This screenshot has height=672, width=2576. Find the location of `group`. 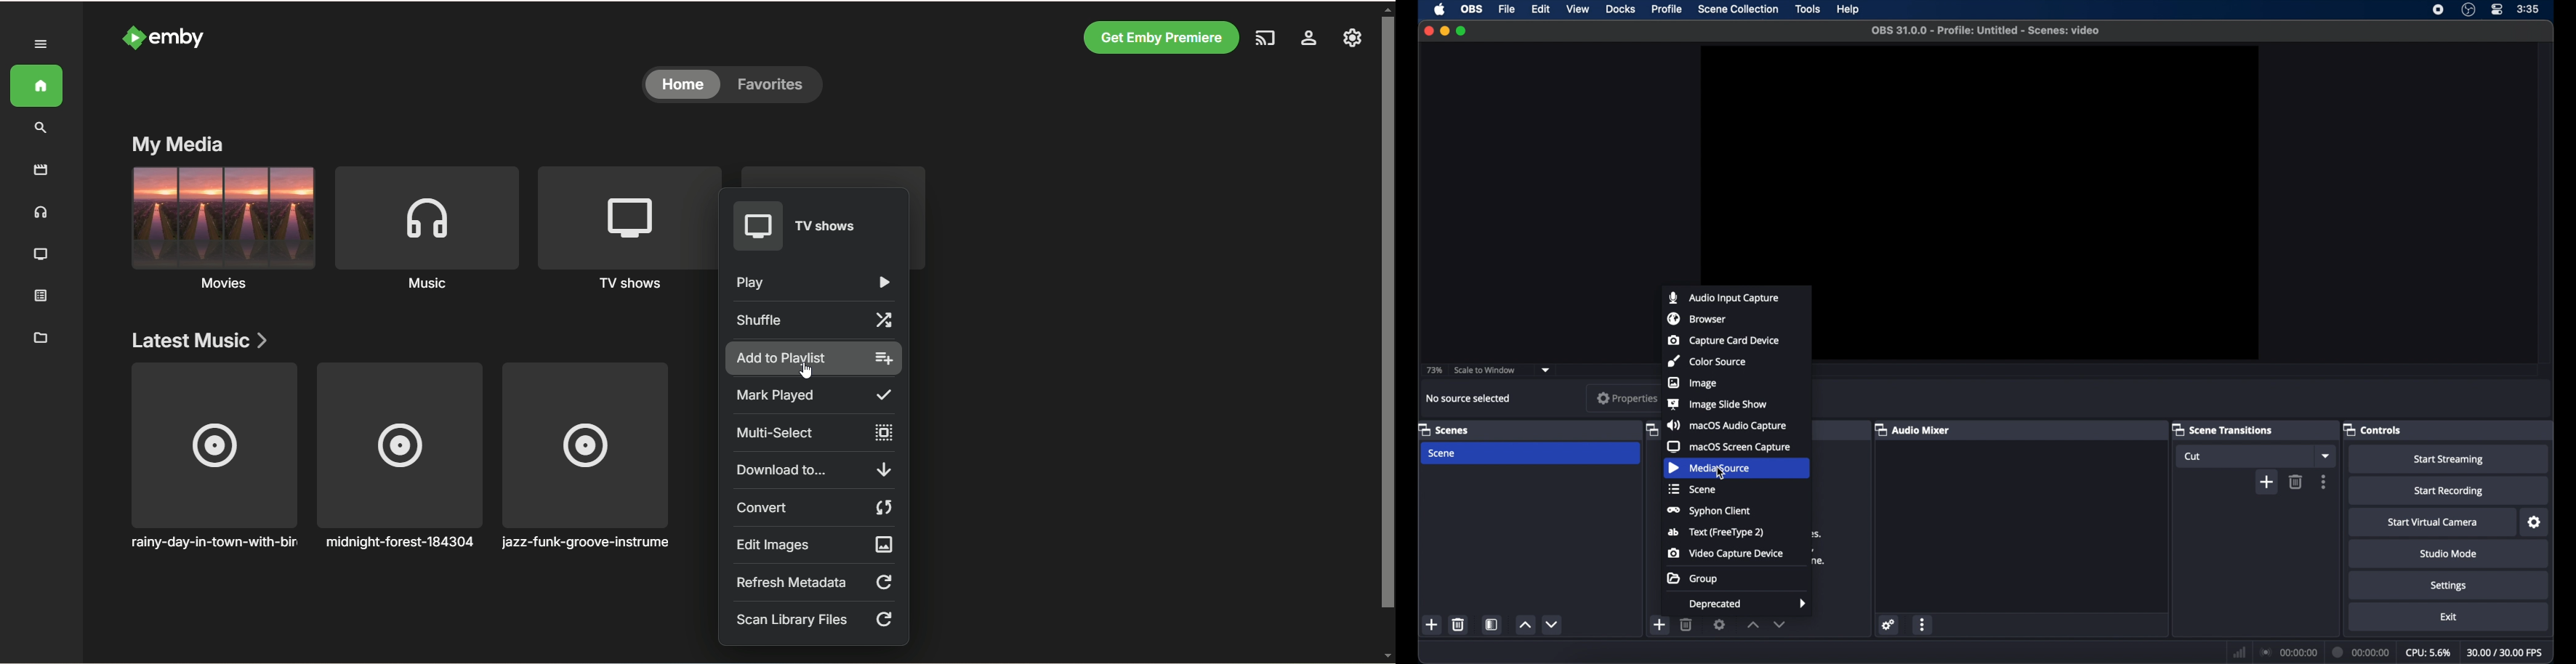

group is located at coordinates (1691, 579).